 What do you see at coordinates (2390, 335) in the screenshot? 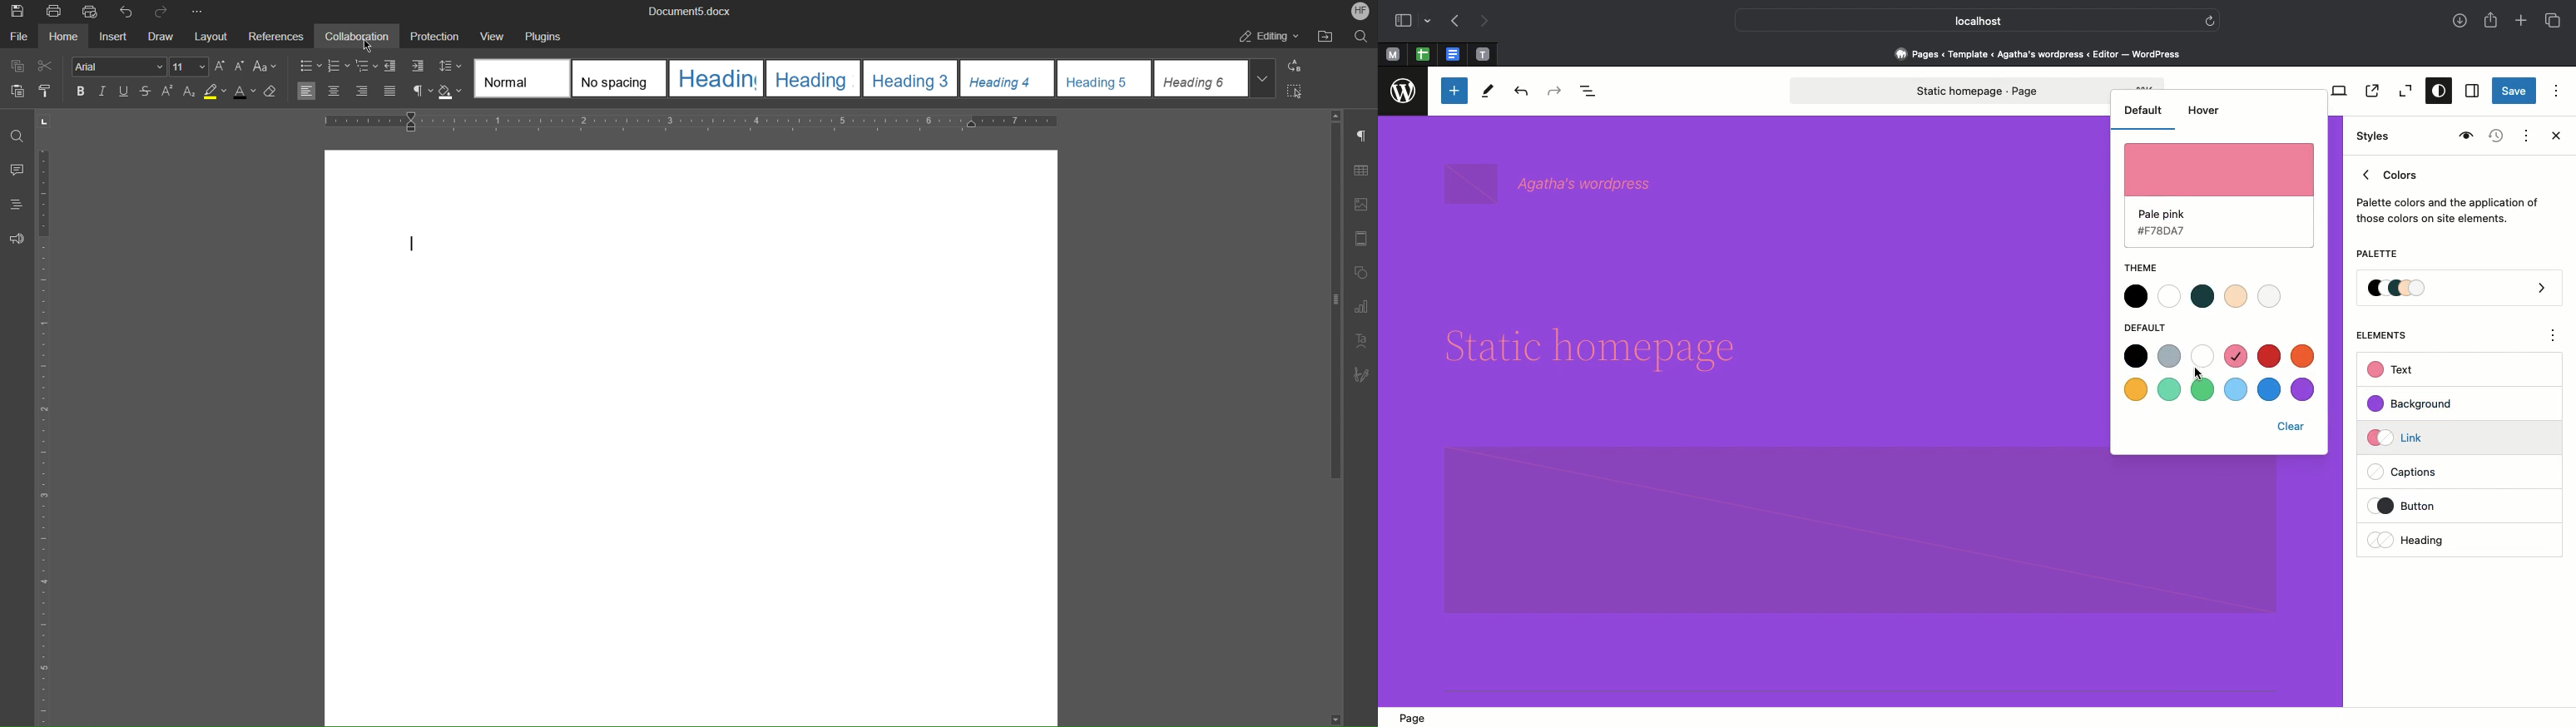
I see `Elements` at bounding box center [2390, 335].